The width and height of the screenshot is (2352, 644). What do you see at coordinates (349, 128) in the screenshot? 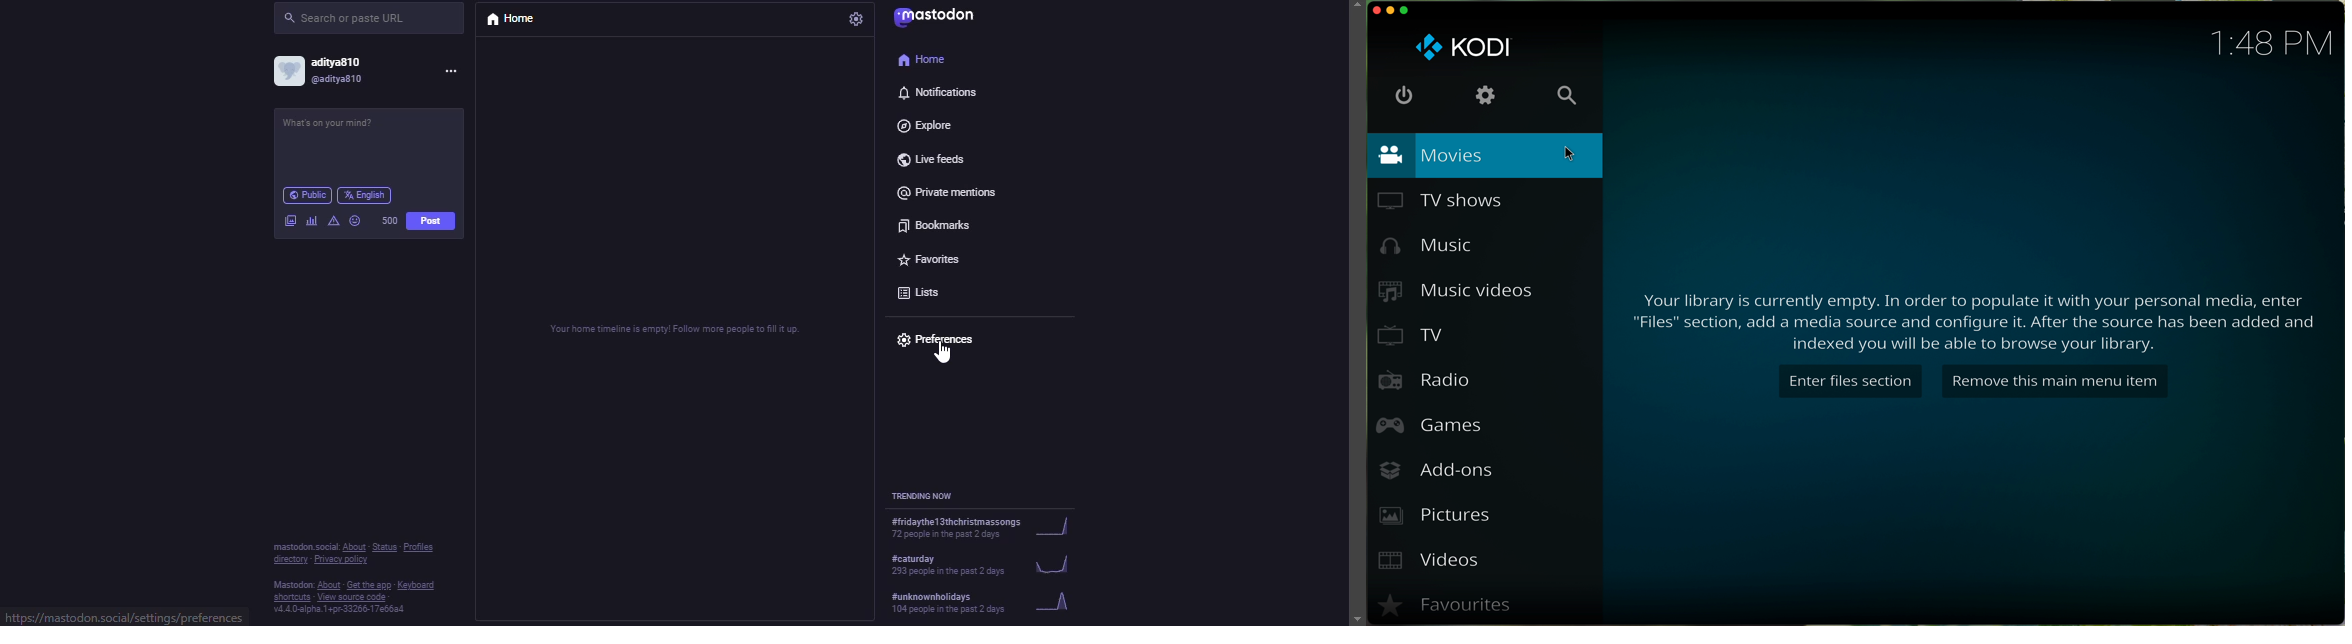
I see `post` at bounding box center [349, 128].